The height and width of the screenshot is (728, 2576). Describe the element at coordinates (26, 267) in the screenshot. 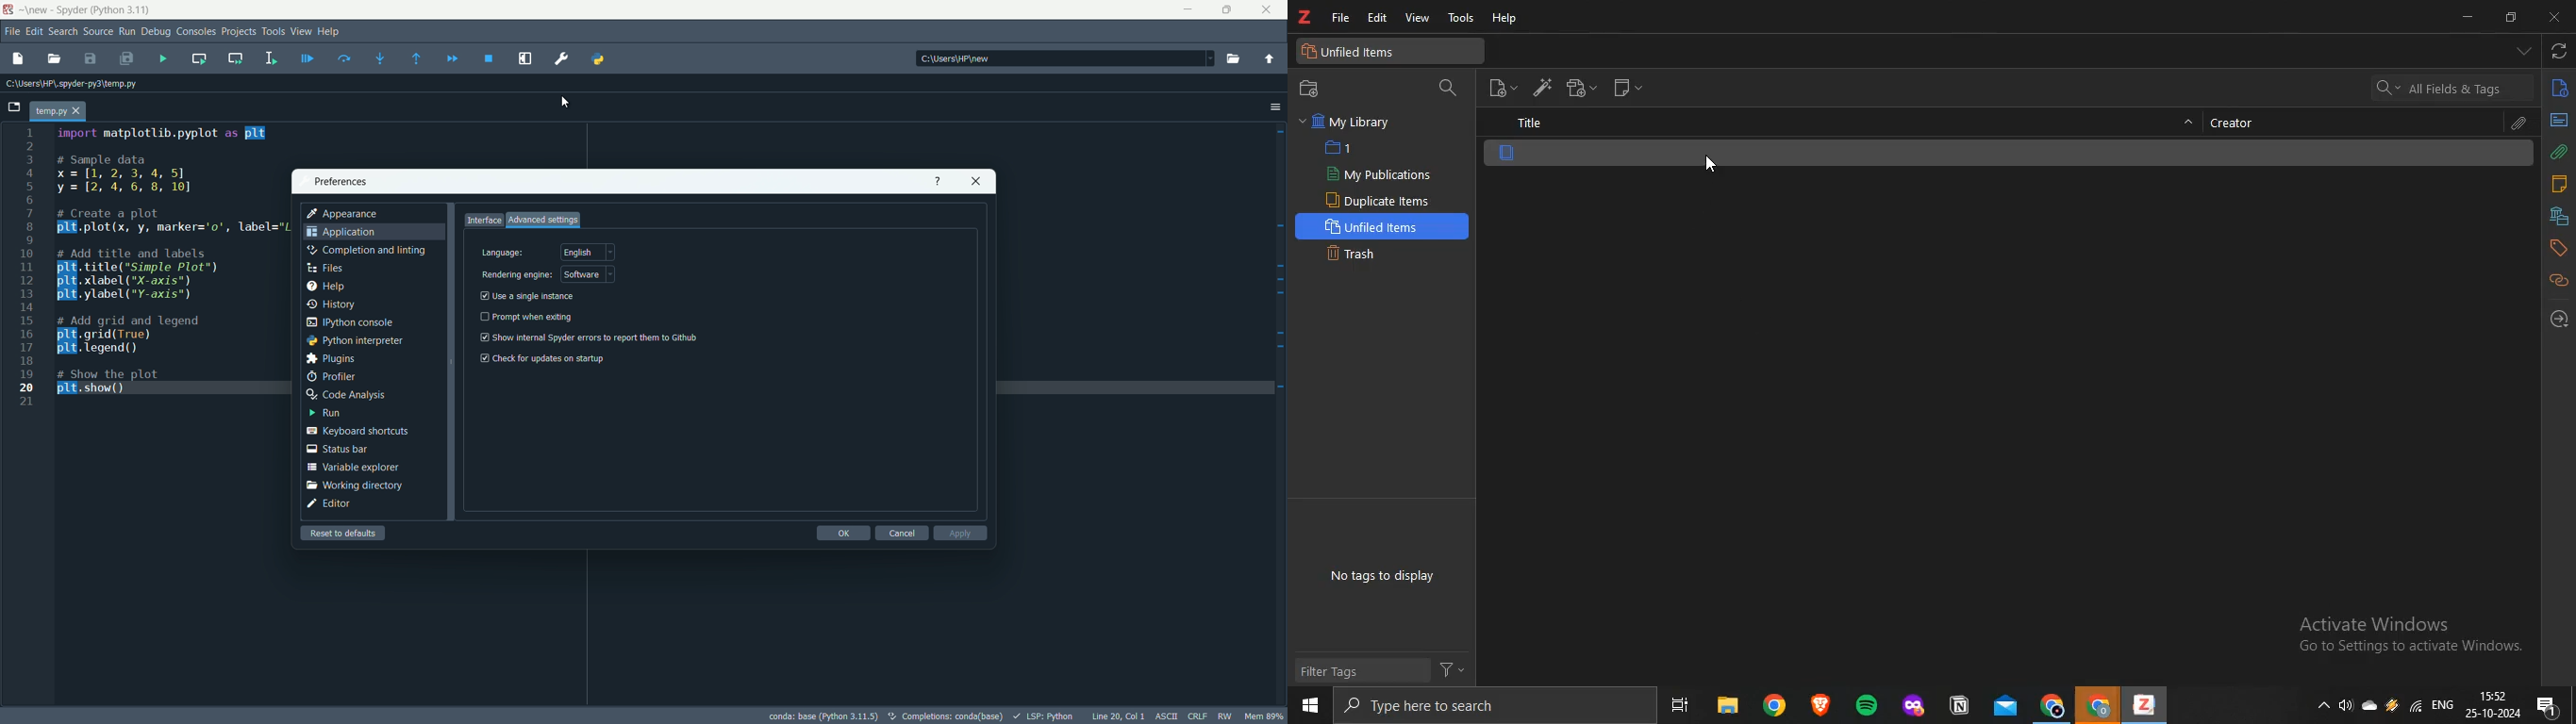

I see `line numbers` at that location.